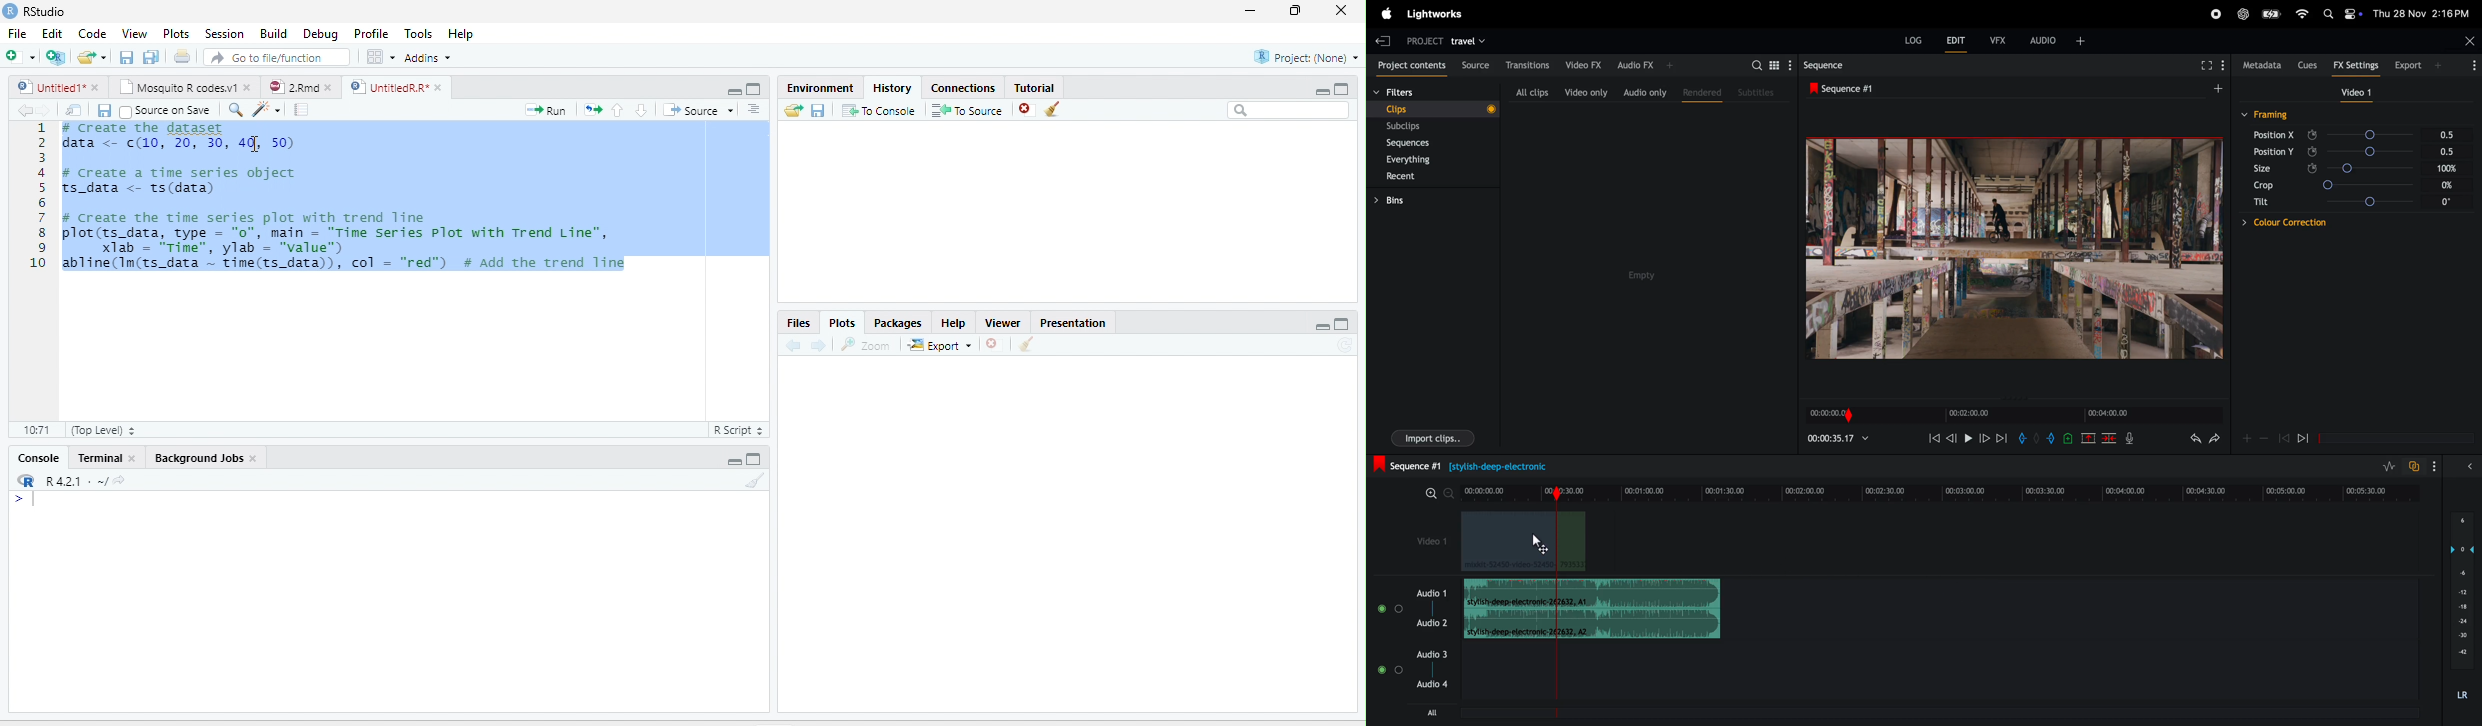 This screenshot has height=728, width=2492. Describe the element at coordinates (1420, 41) in the screenshot. I see `project` at that location.